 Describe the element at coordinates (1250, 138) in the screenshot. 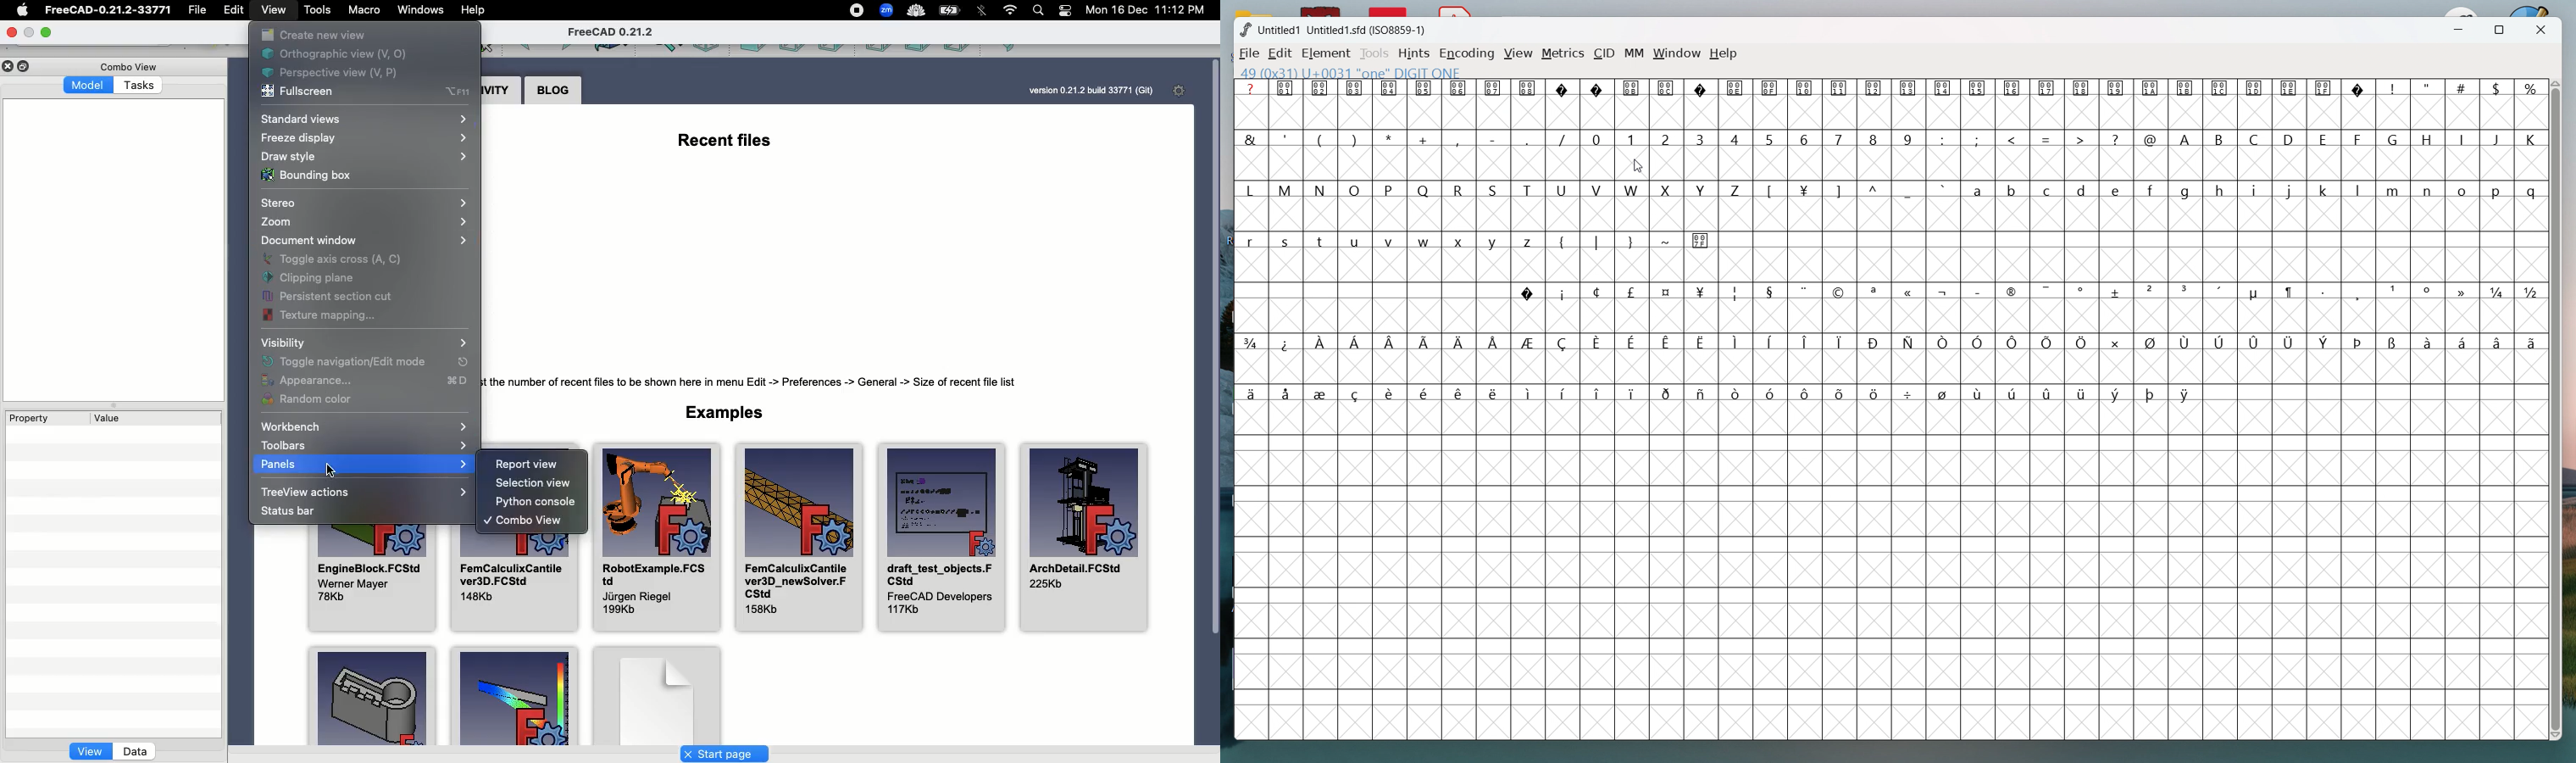

I see `&` at that location.